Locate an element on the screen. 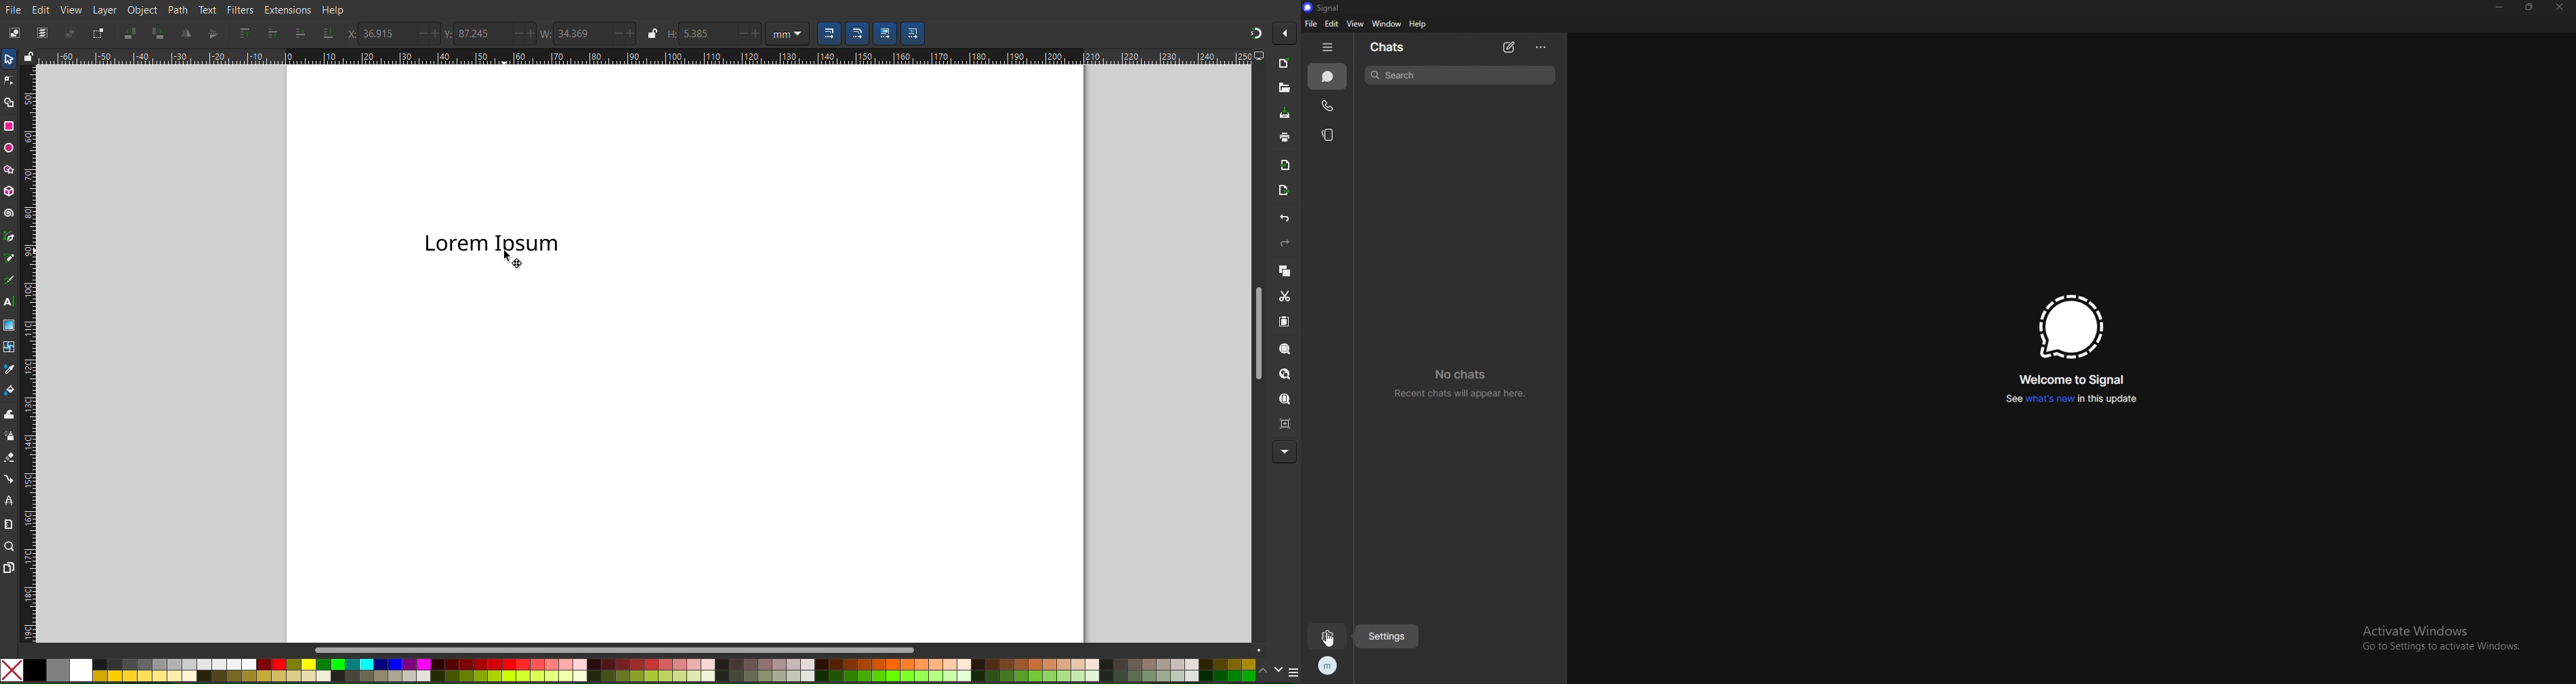 Image resolution: width=2576 pixels, height=700 pixels. Scaling Objects Options is located at coordinates (871, 34).